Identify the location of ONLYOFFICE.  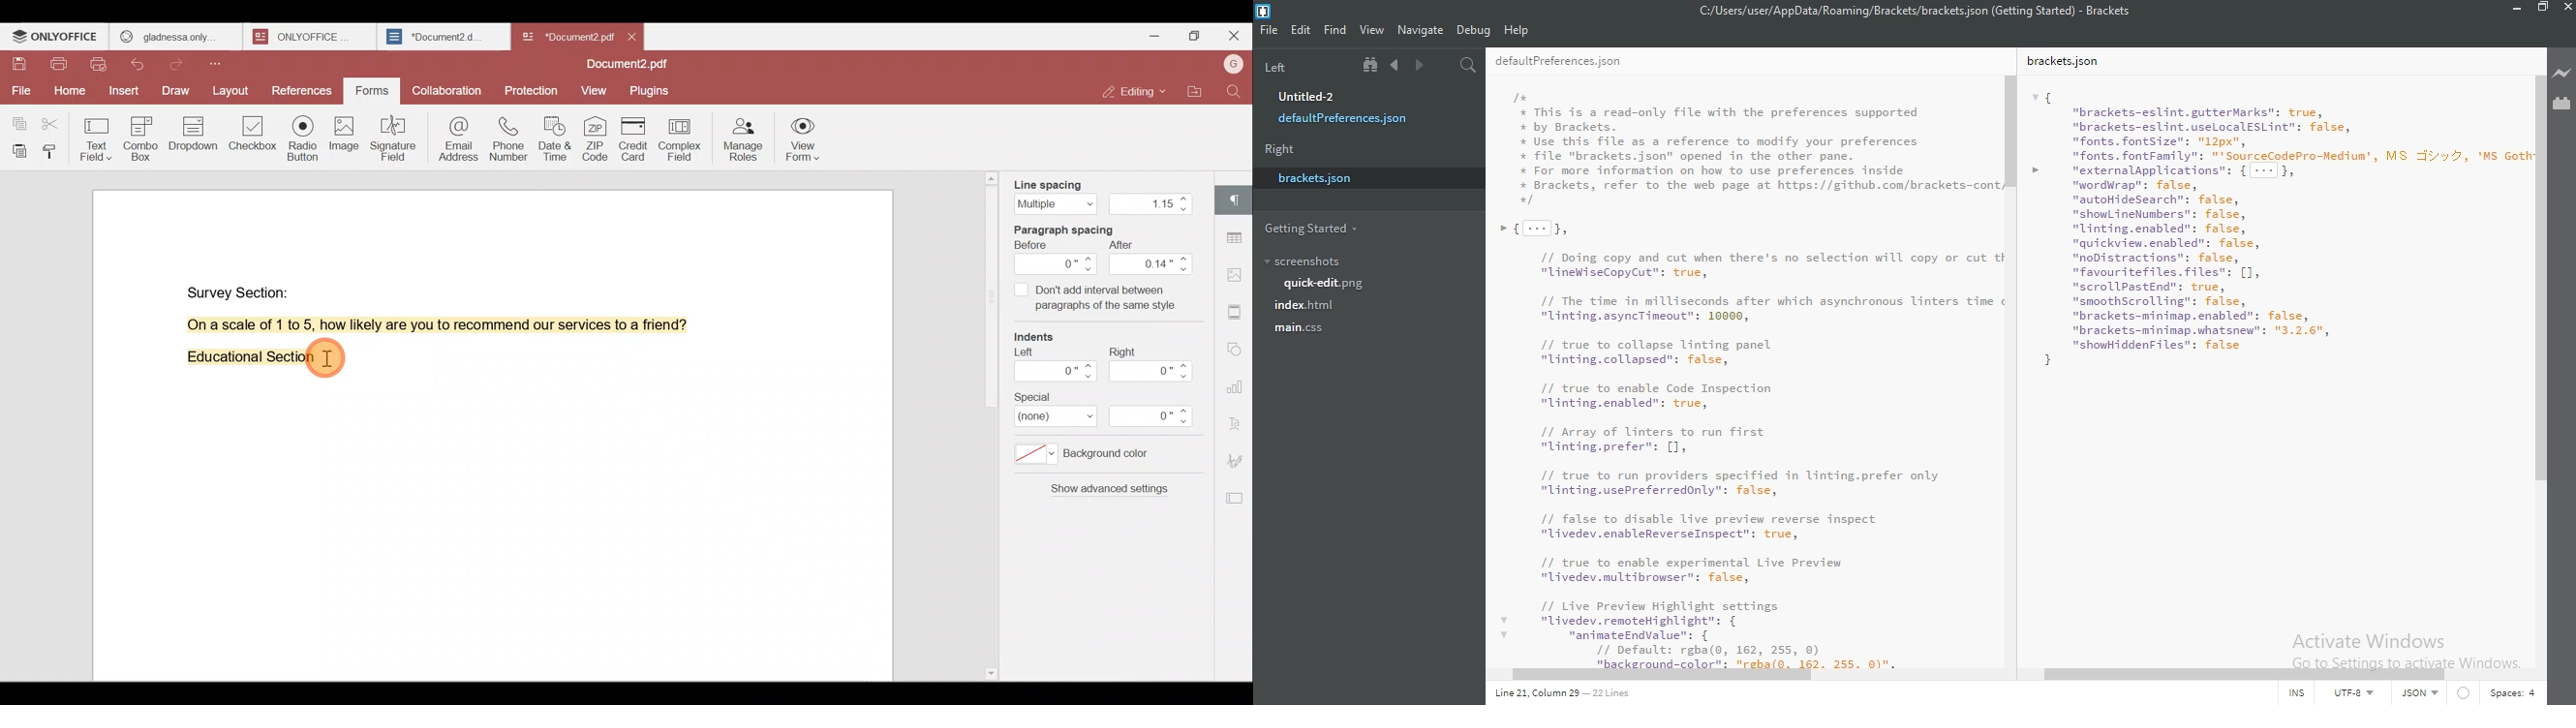
(312, 37).